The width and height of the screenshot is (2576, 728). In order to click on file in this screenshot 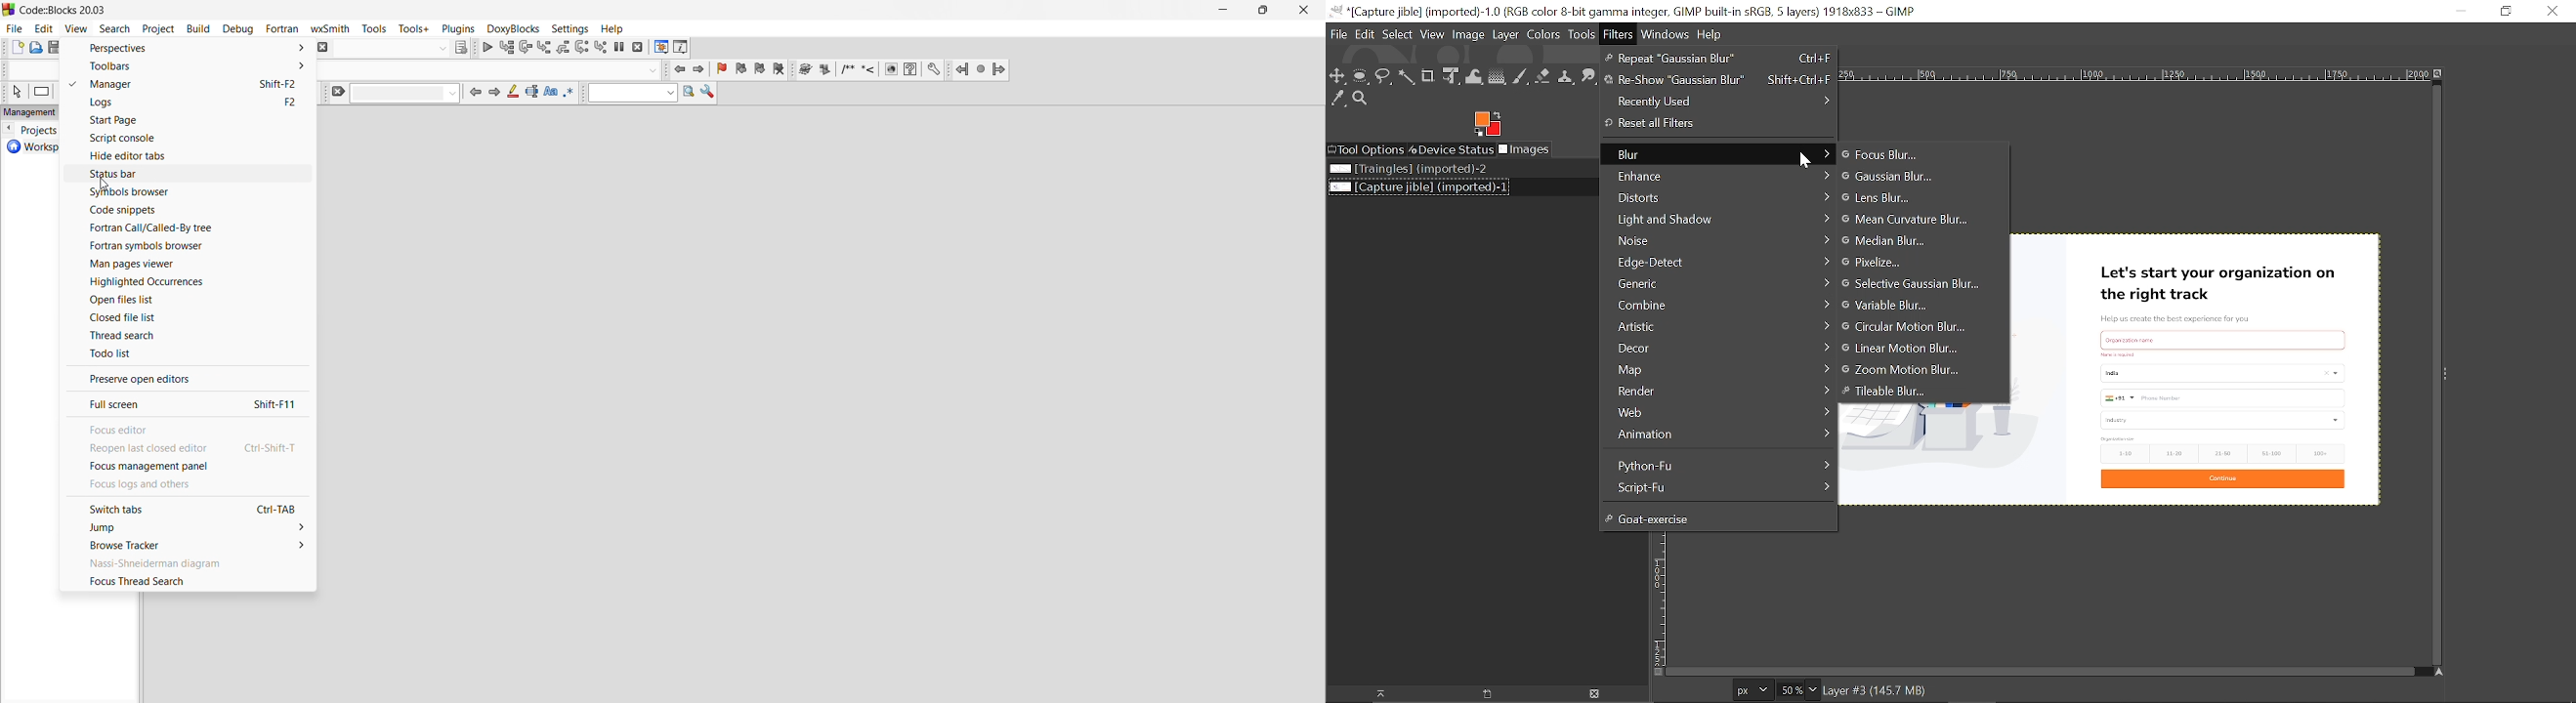, I will do `click(14, 29)`.